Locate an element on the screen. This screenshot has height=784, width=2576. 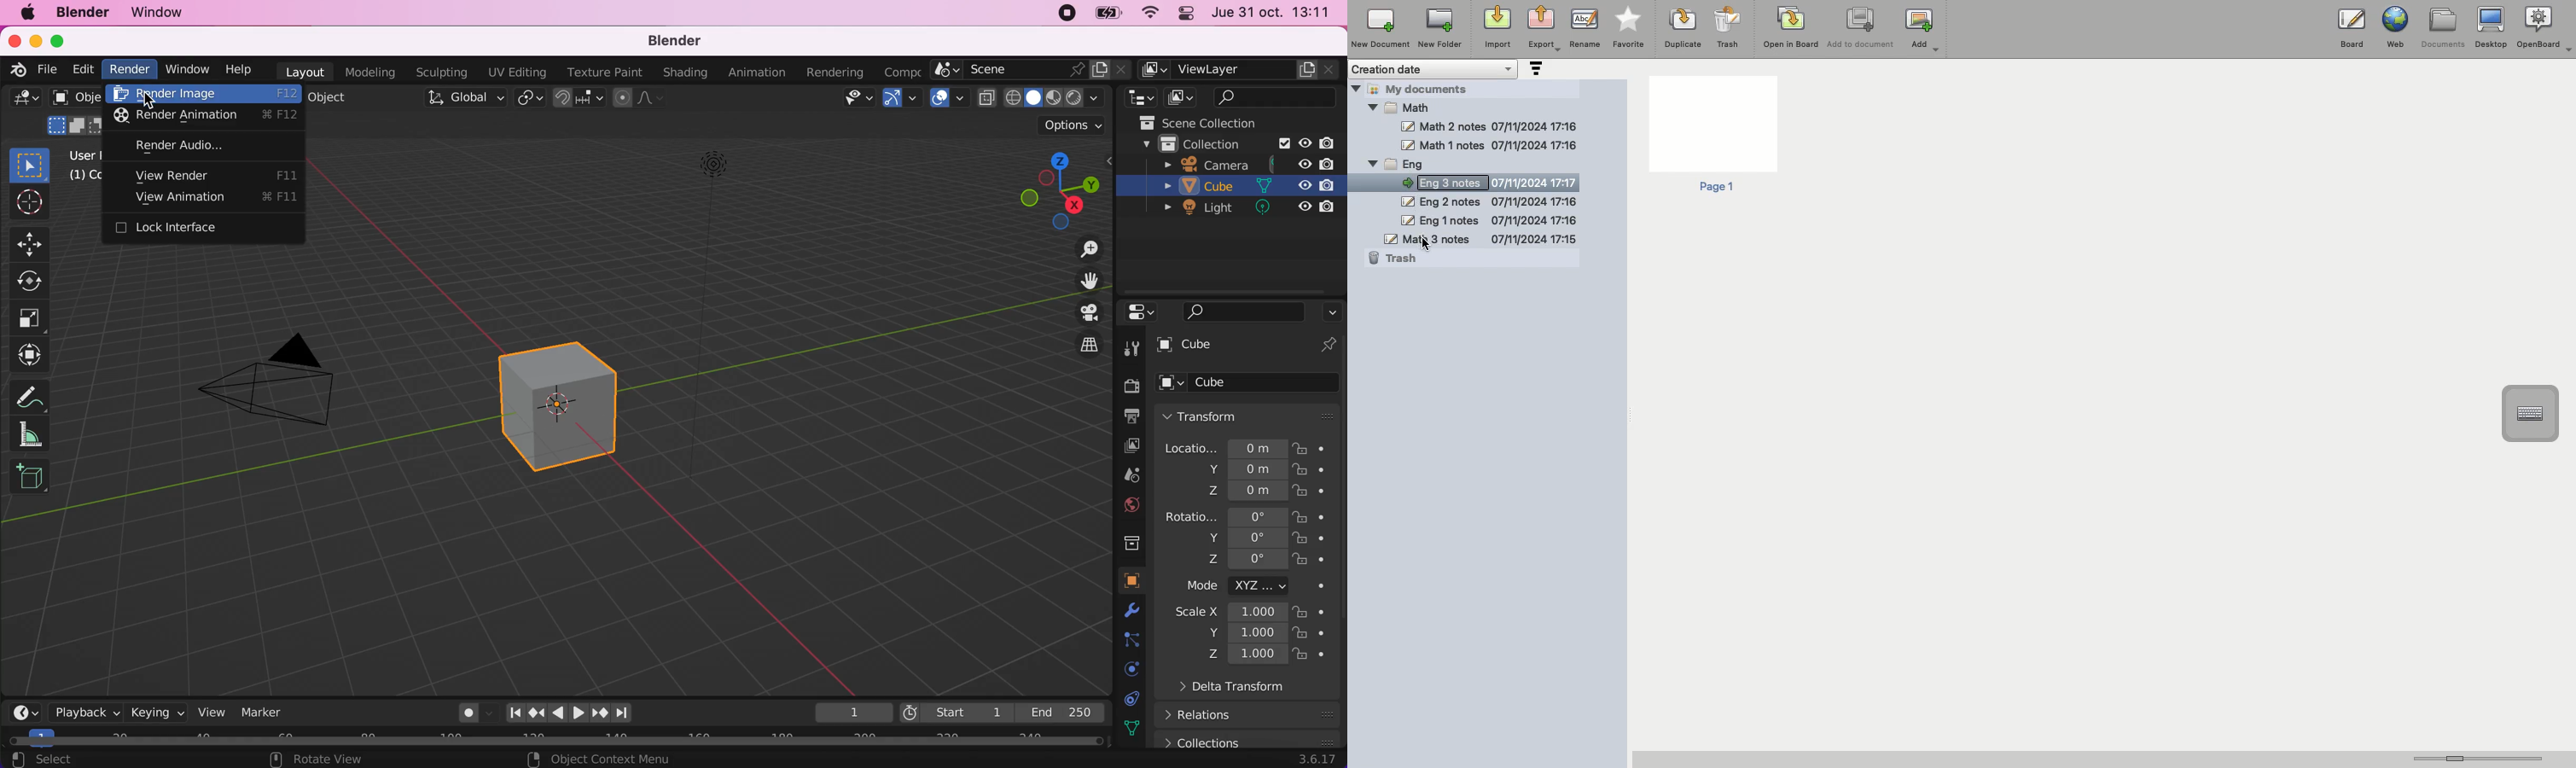
editor type is located at coordinates (26, 101).